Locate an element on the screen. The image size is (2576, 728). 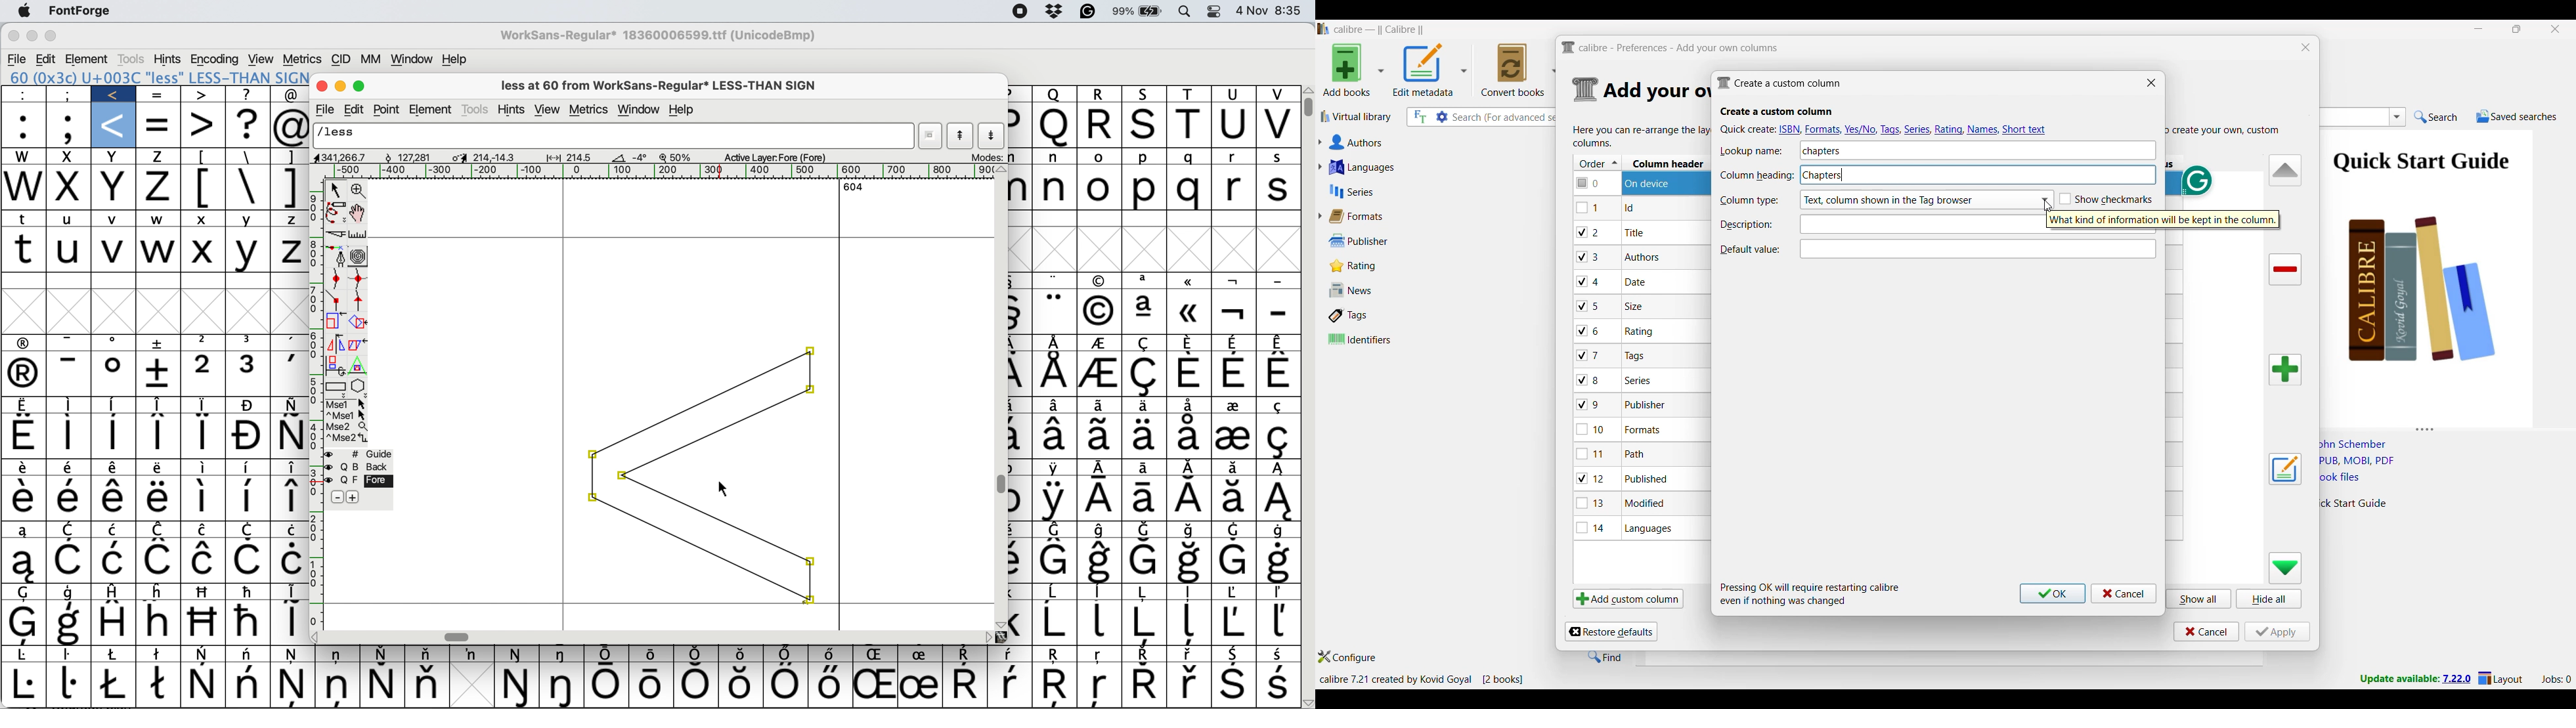
Symbol is located at coordinates (1055, 656).